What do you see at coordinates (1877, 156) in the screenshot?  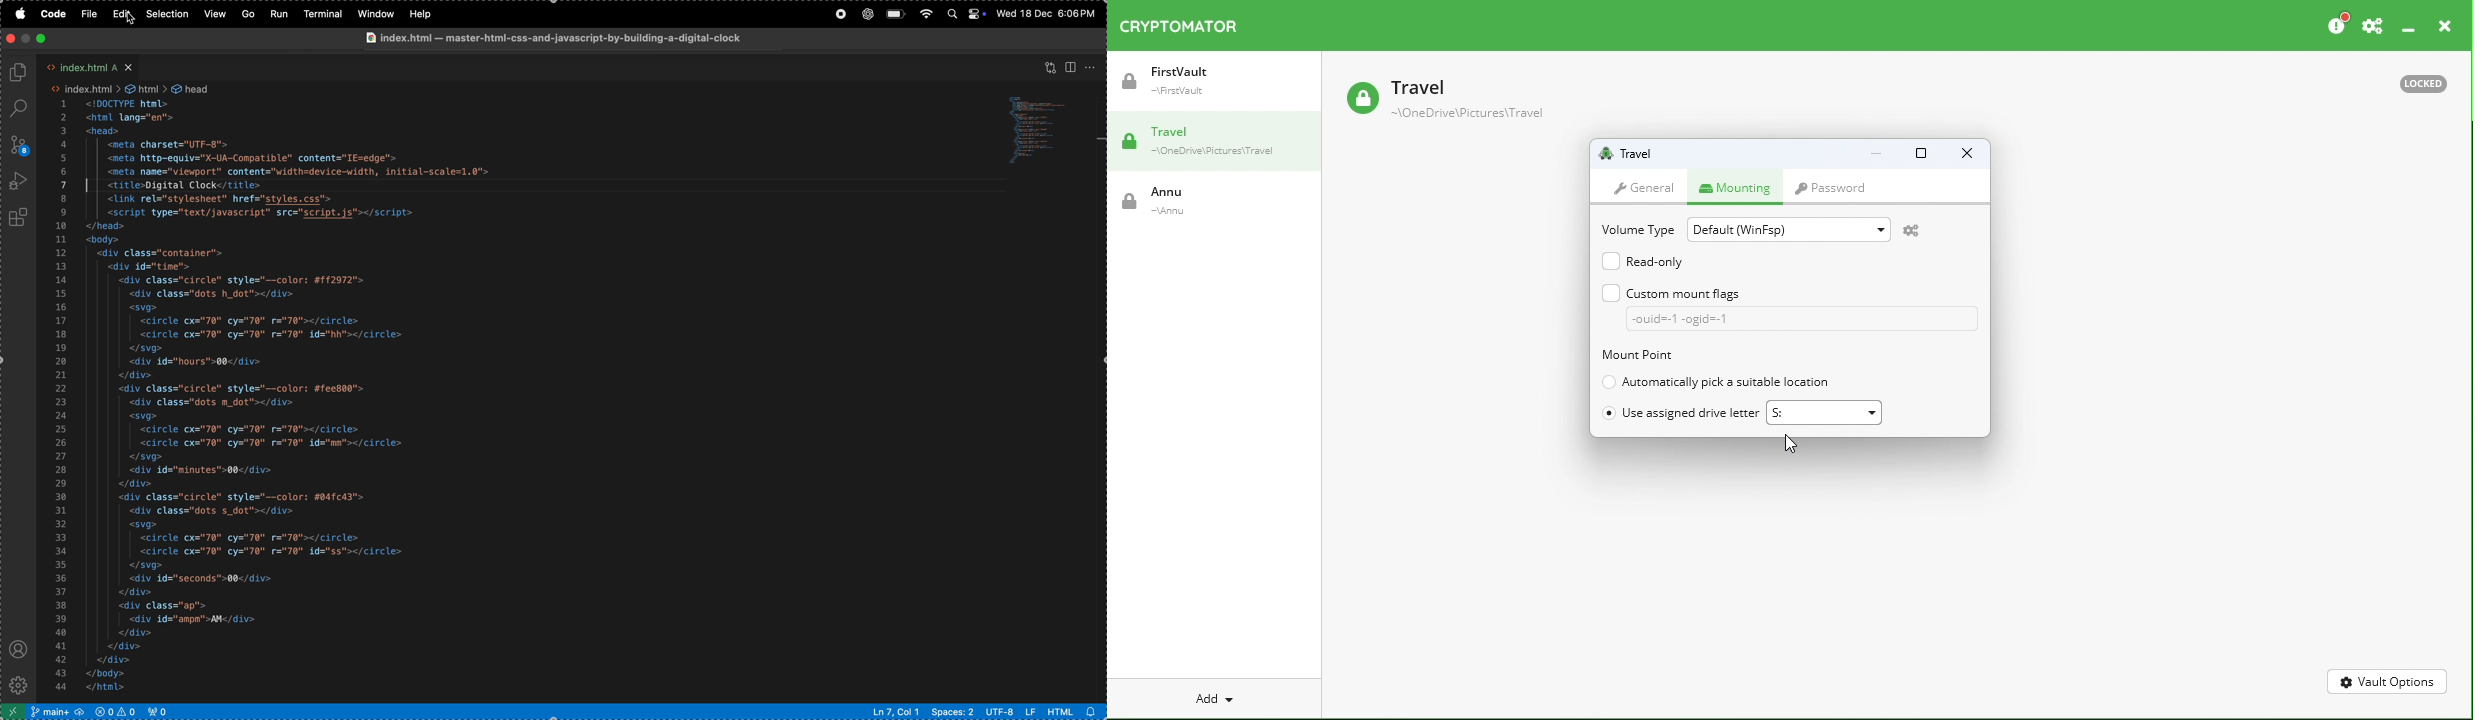 I see `Minimize` at bounding box center [1877, 156].